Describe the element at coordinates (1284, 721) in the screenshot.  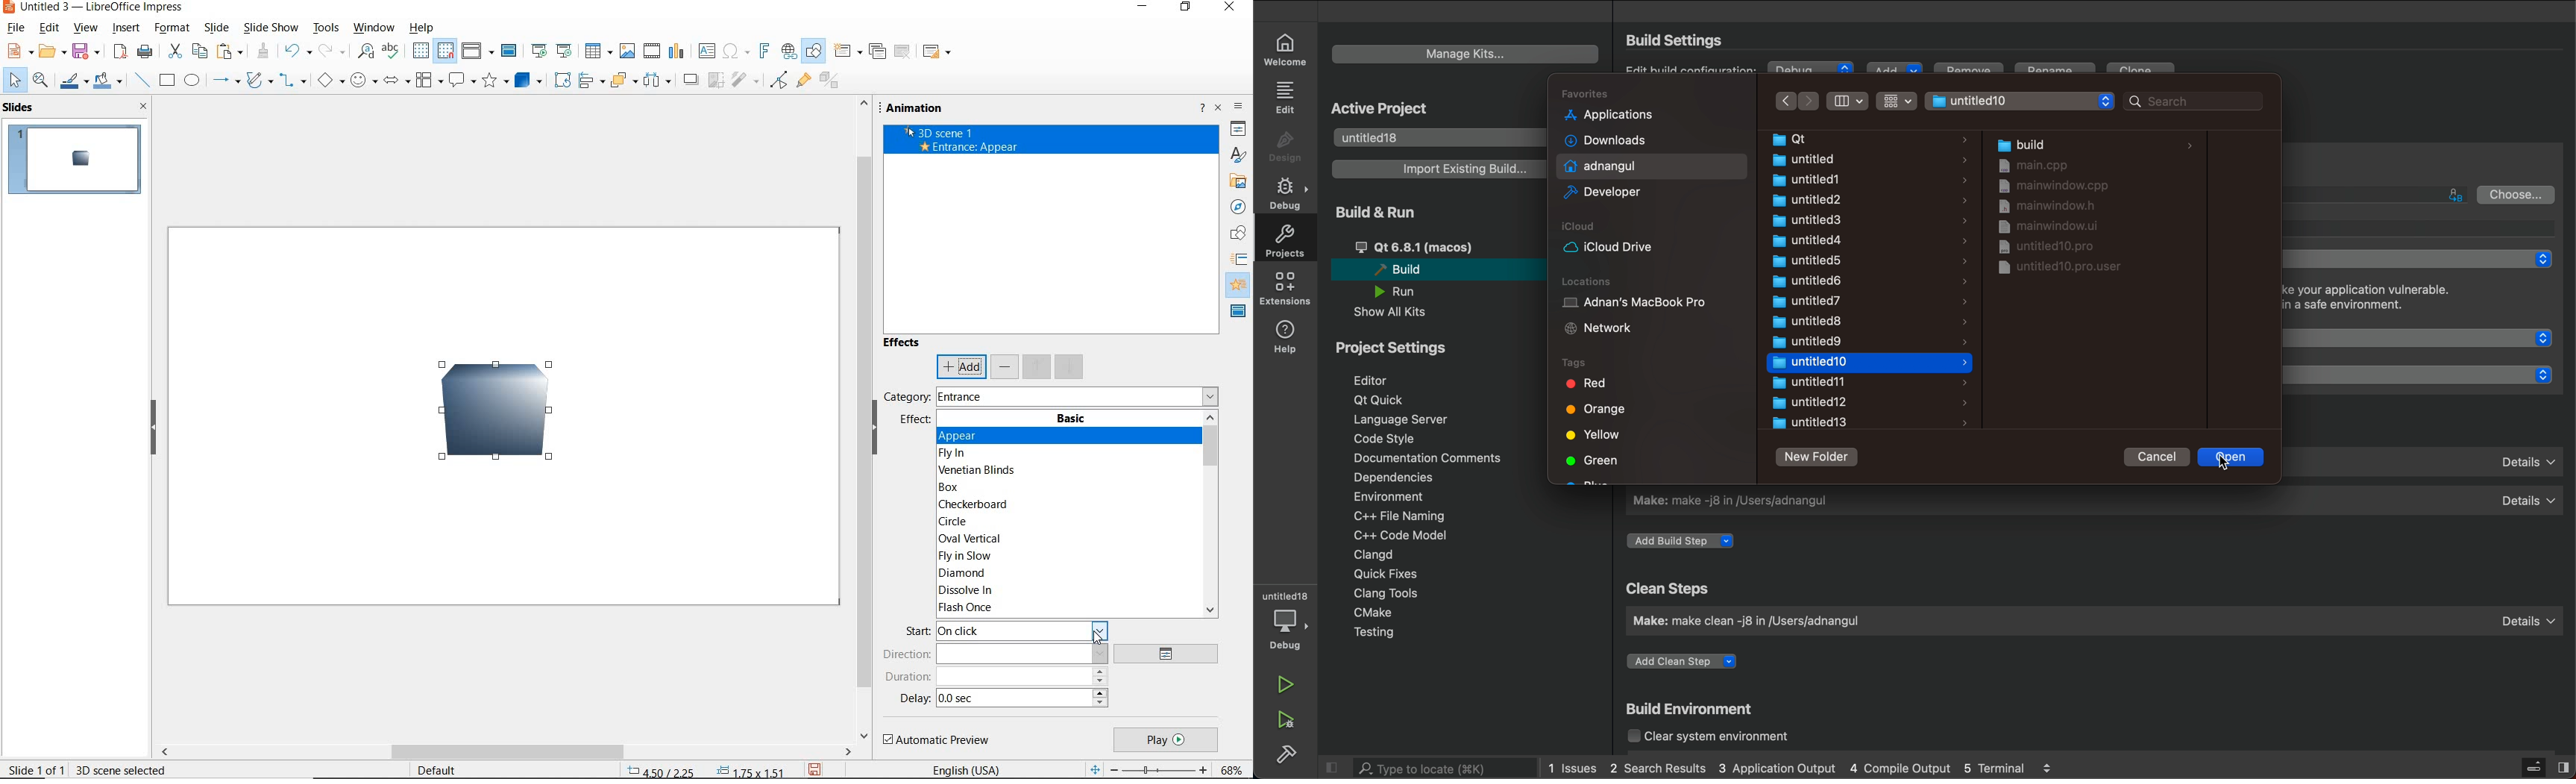
I see `run debug` at that location.